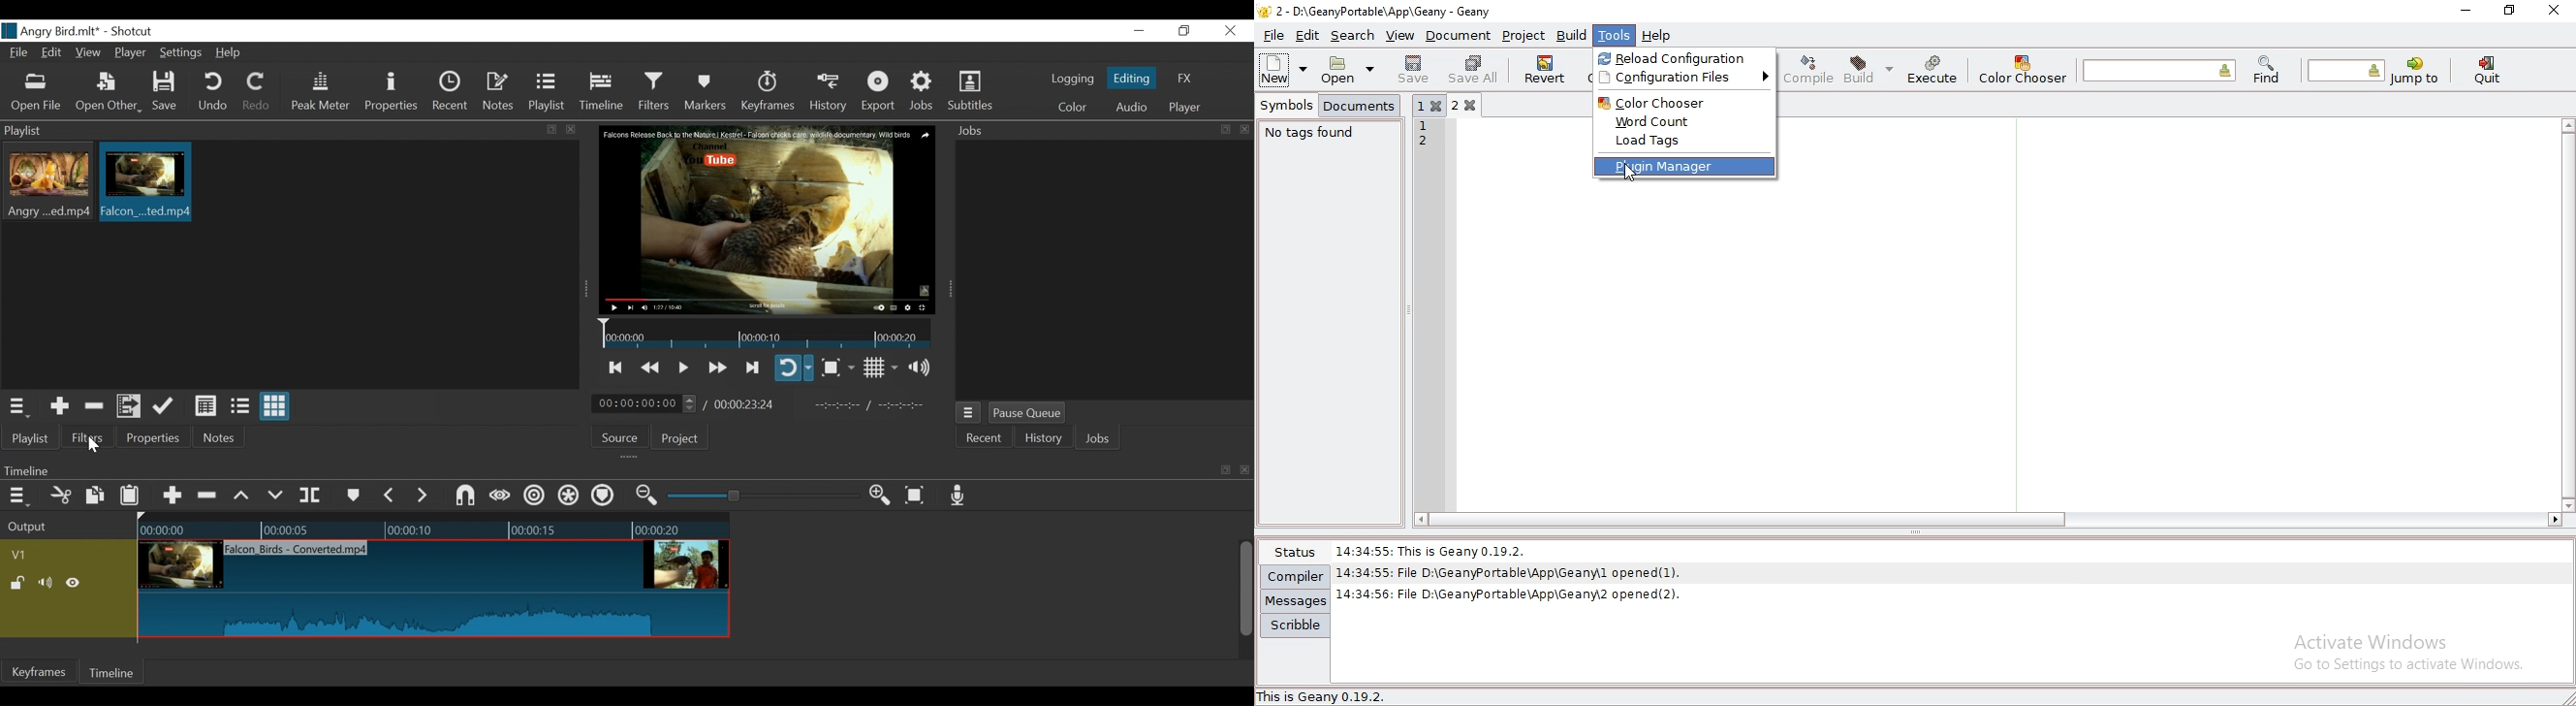 Image resolution: width=2576 pixels, height=728 pixels. I want to click on Source, so click(625, 436).